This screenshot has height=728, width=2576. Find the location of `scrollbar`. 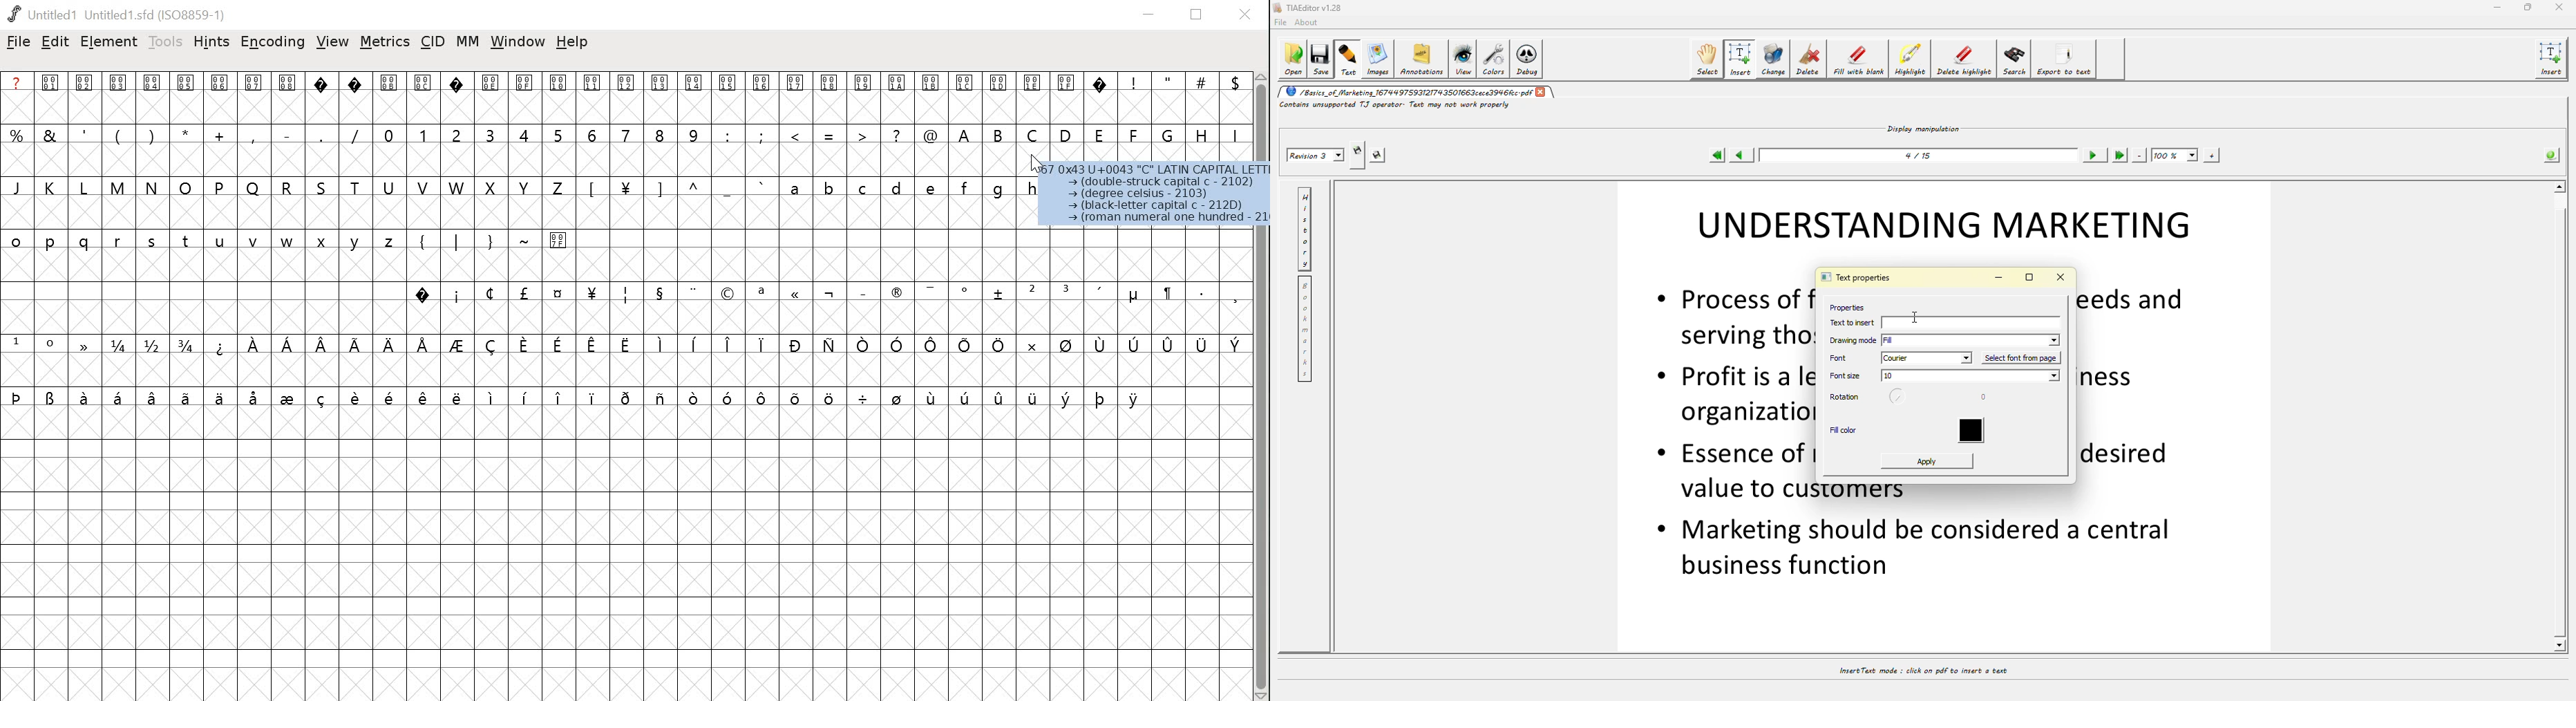

scrollbar is located at coordinates (1262, 387).